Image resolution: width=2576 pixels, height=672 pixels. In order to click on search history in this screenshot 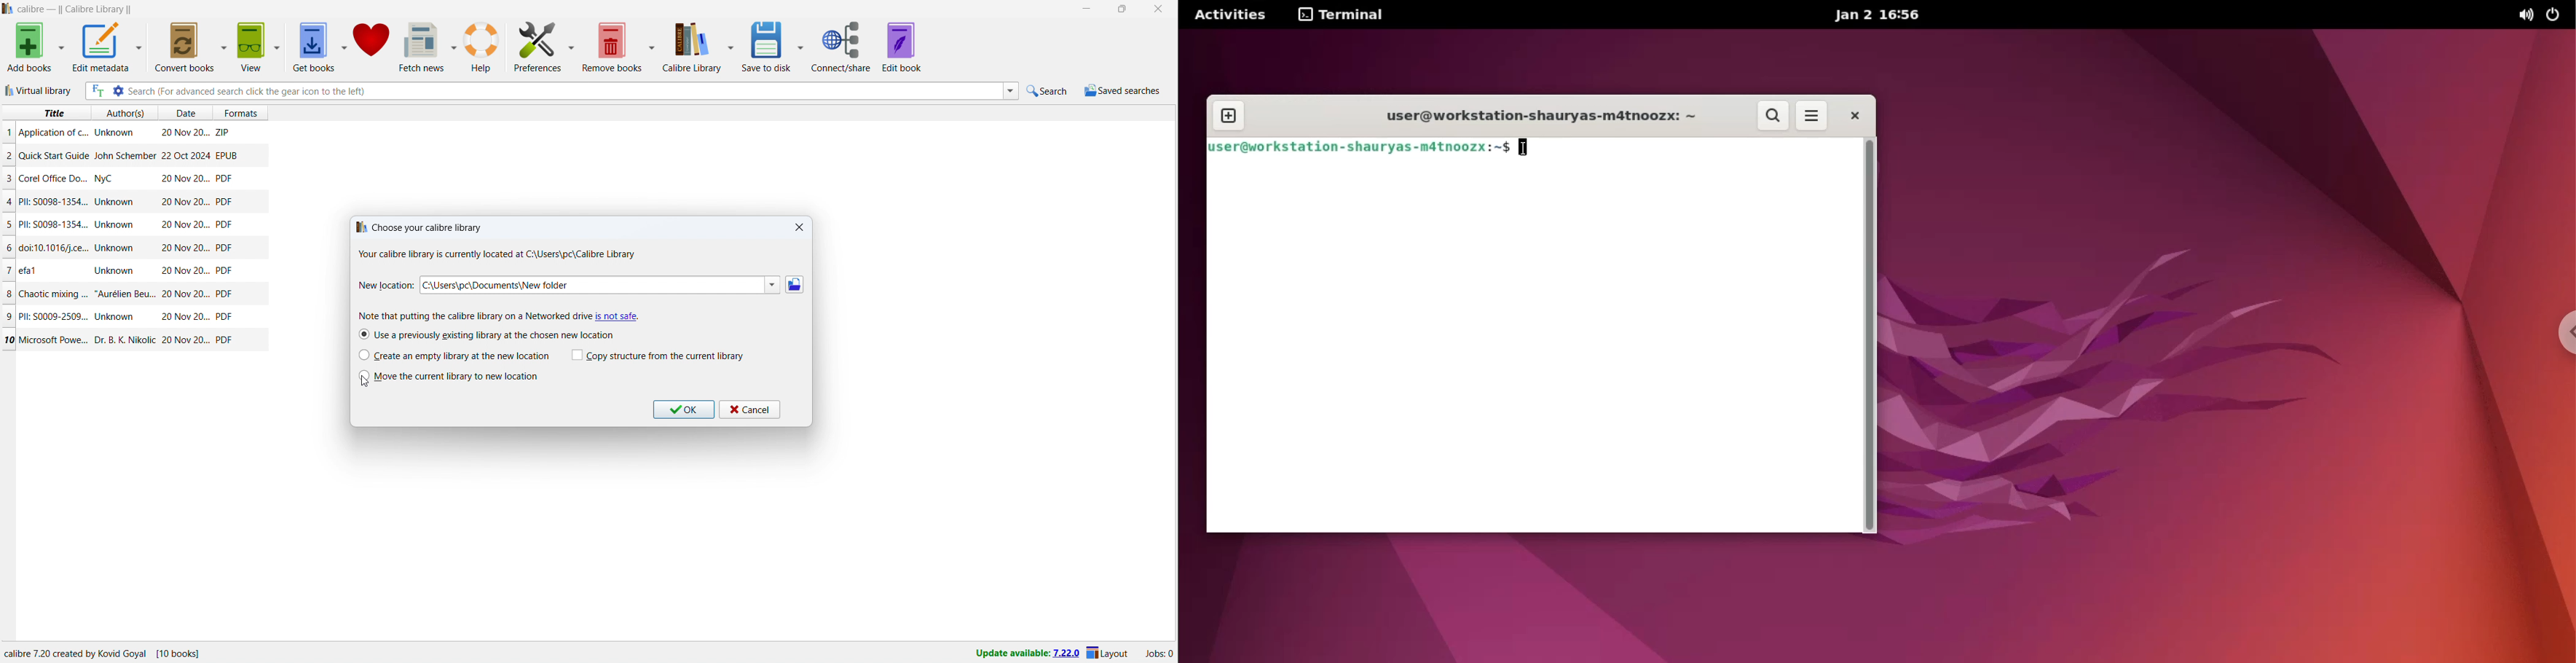, I will do `click(1011, 91)`.